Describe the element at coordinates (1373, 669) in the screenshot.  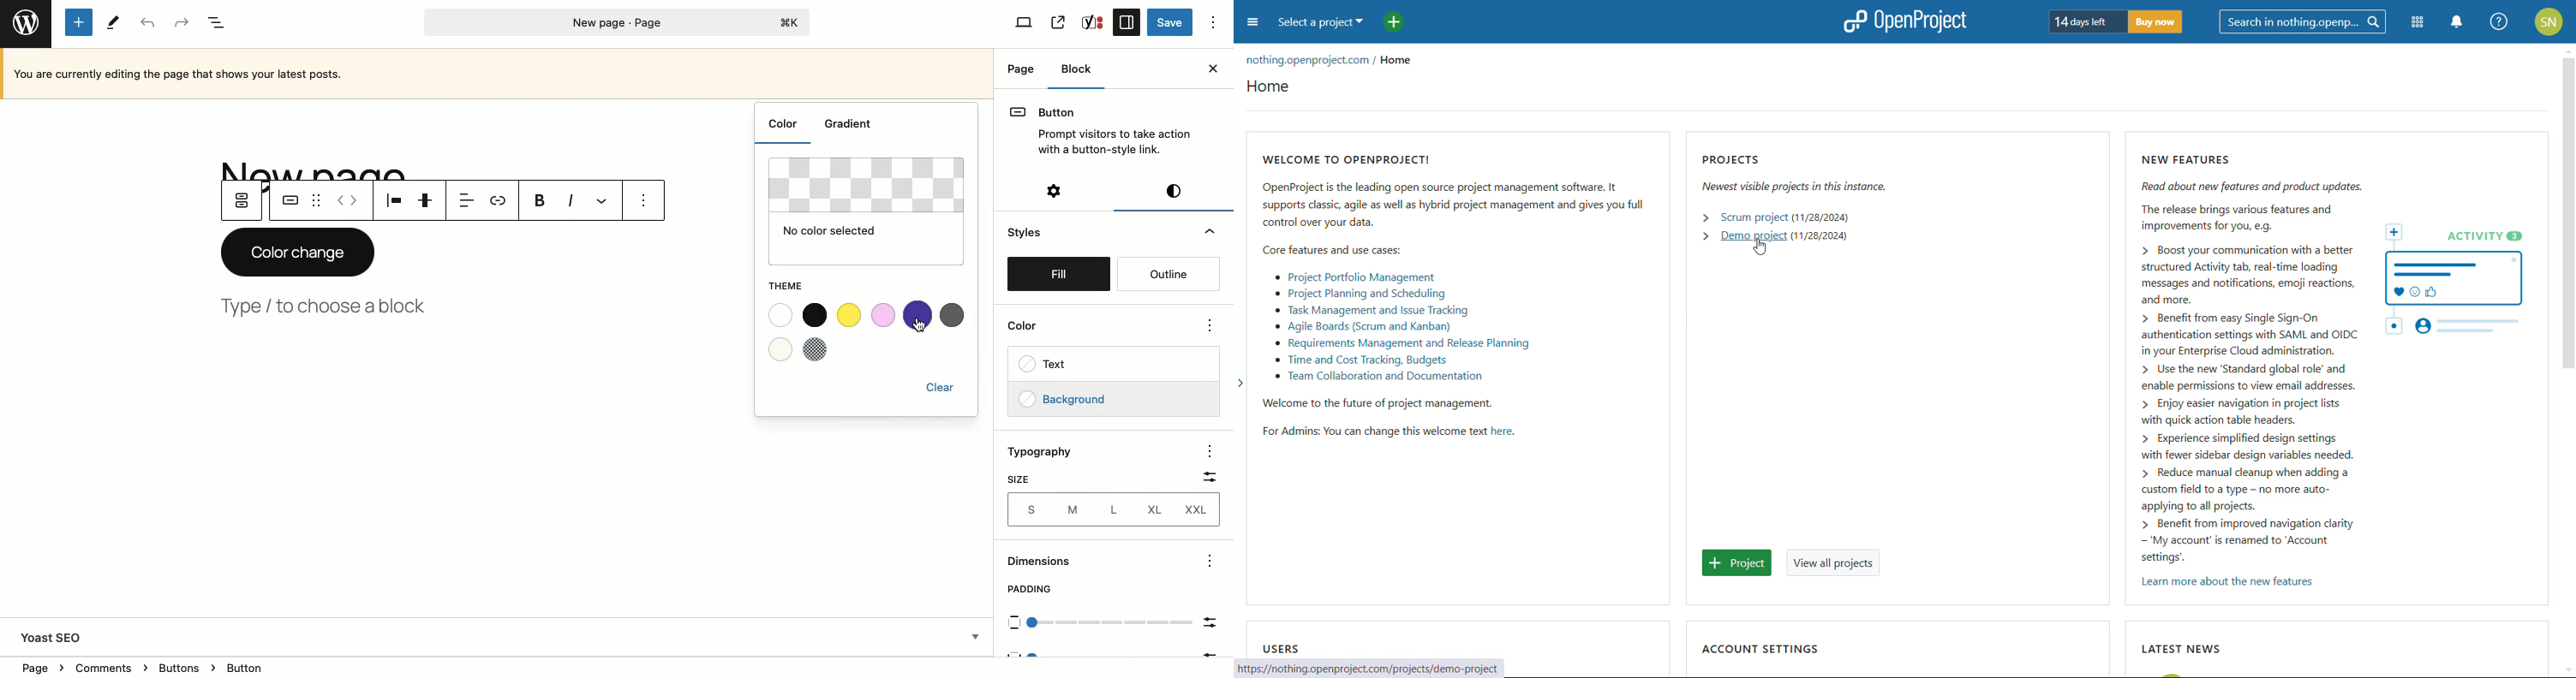
I see `web address` at that location.